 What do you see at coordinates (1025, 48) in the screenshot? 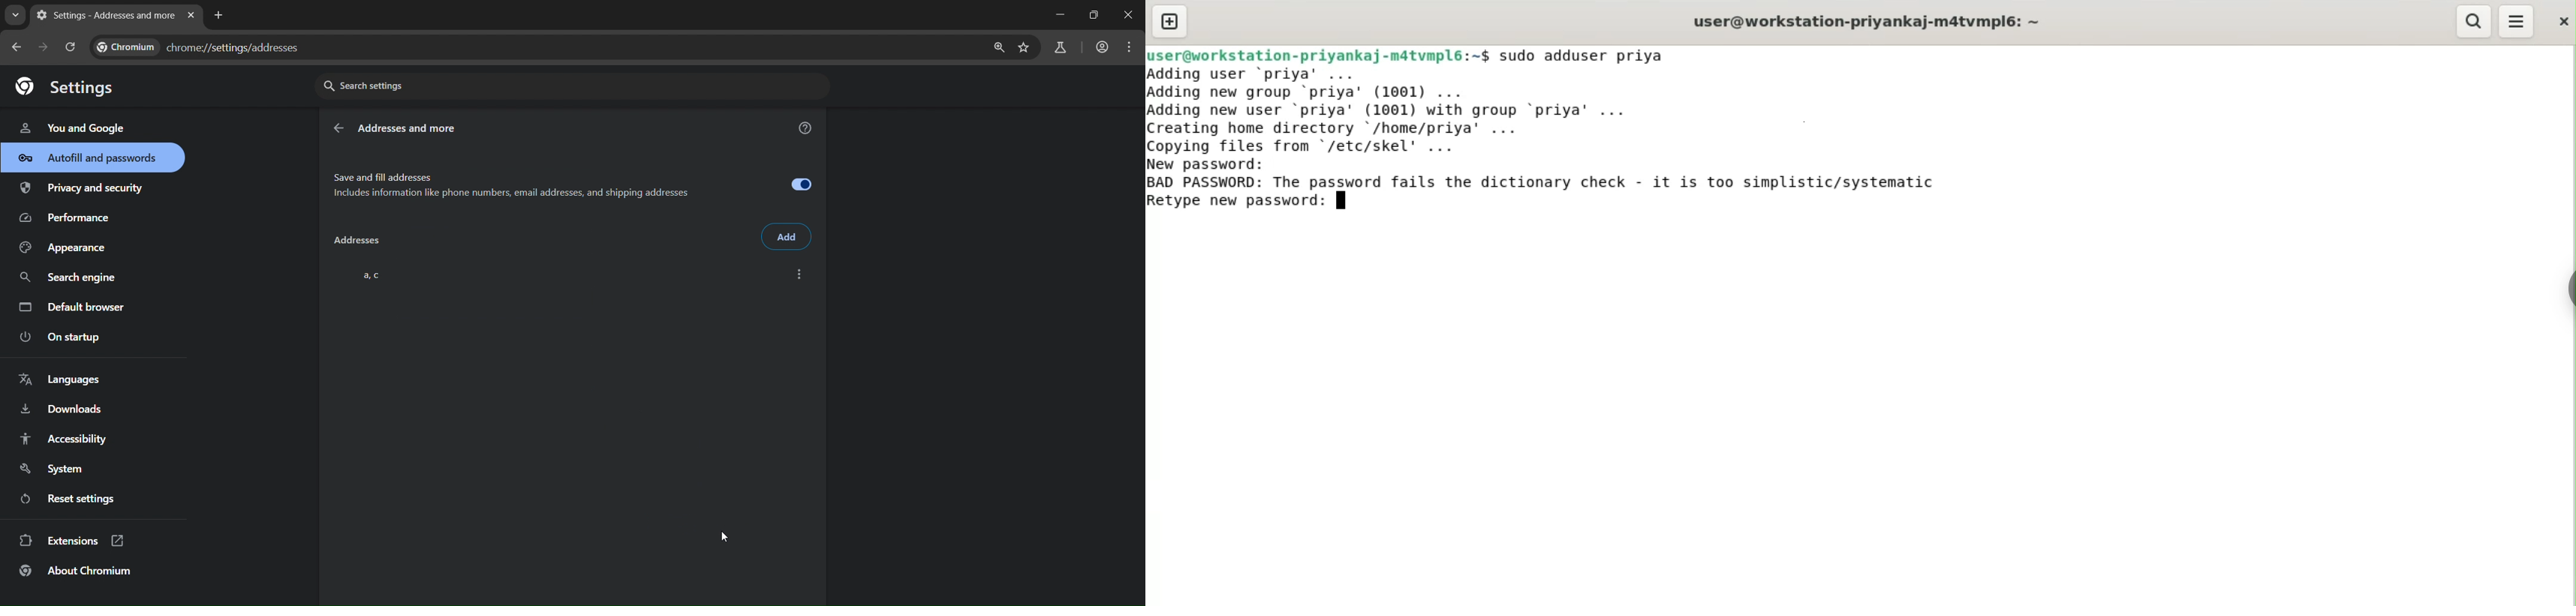
I see `bookmark page` at bounding box center [1025, 48].